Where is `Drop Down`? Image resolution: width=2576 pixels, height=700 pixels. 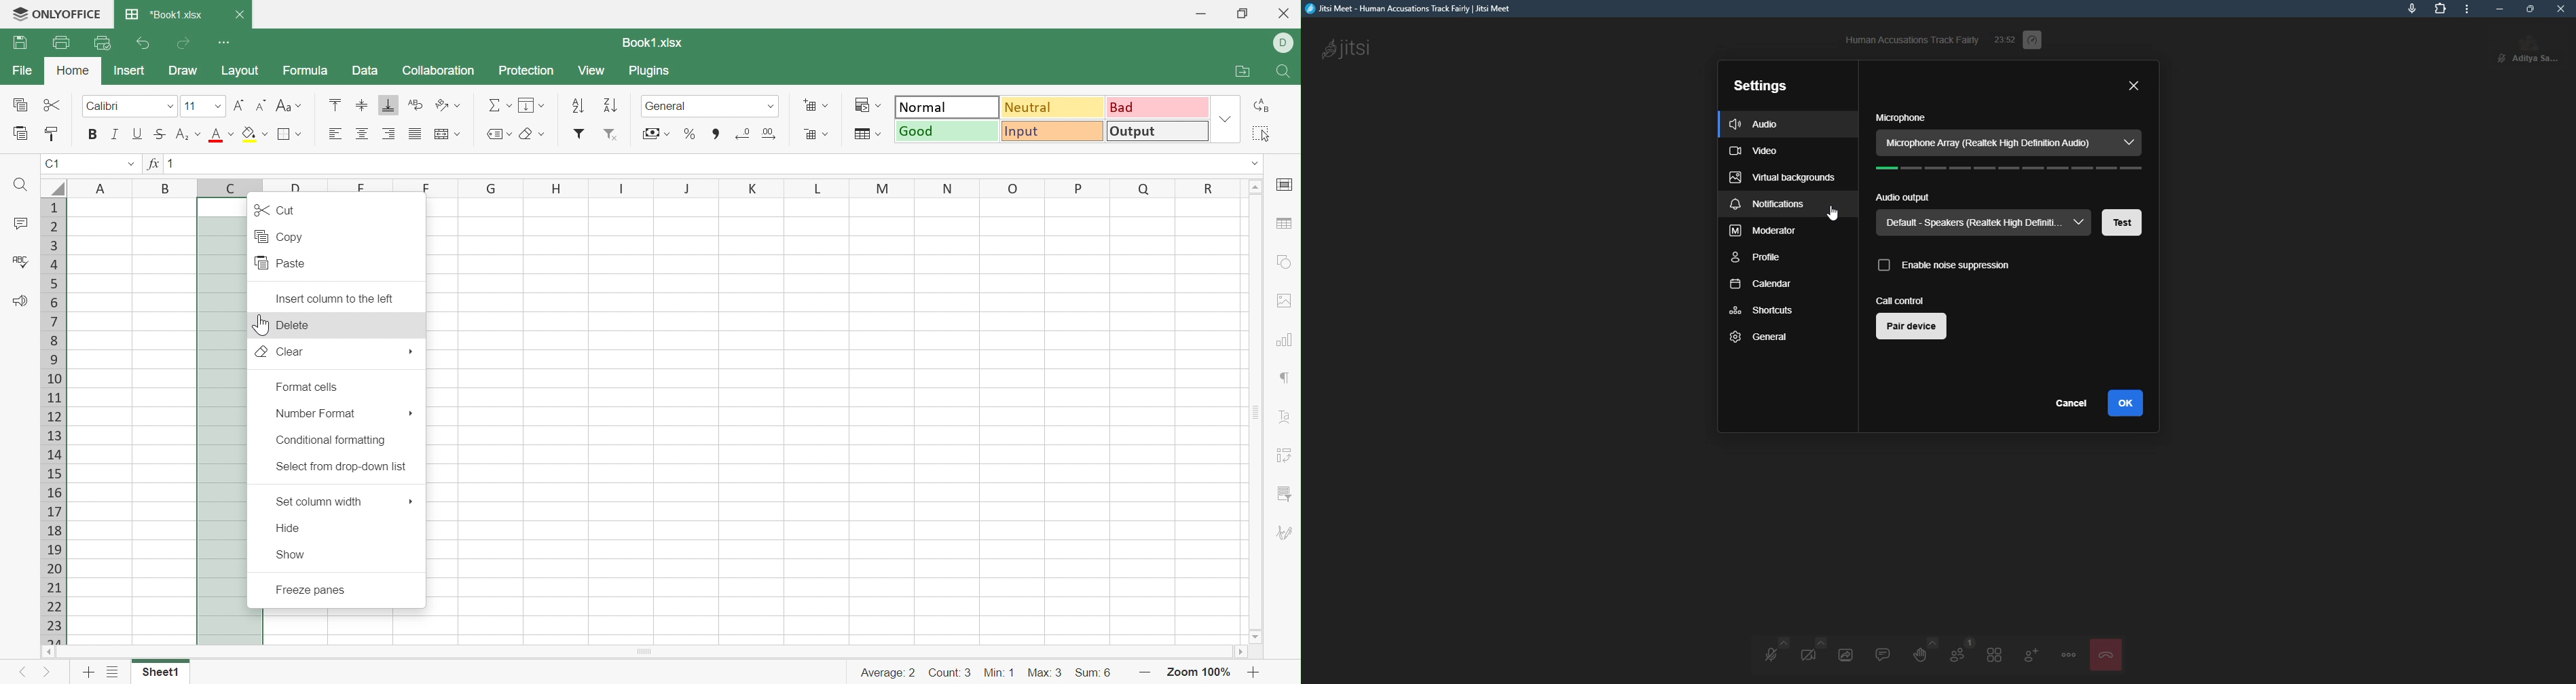
Drop Down is located at coordinates (301, 135).